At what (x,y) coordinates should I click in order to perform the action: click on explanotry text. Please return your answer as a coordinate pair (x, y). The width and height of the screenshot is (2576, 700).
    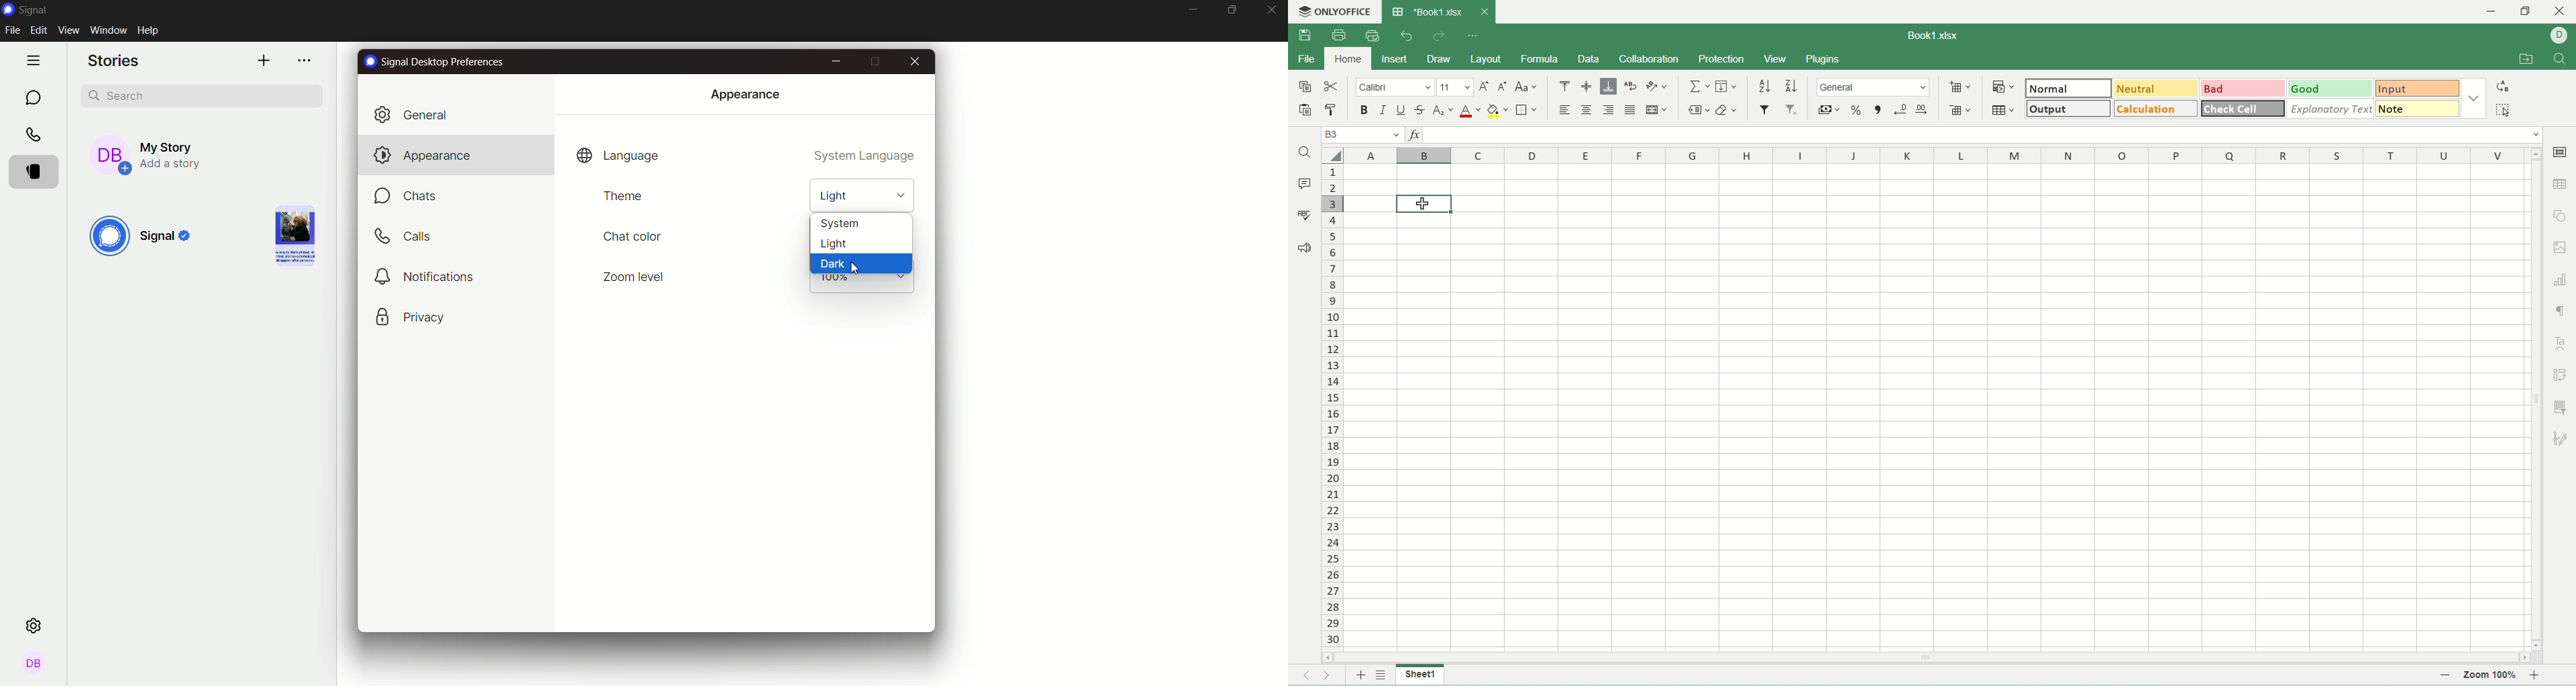
    Looking at the image, I should click on (2331, 109).